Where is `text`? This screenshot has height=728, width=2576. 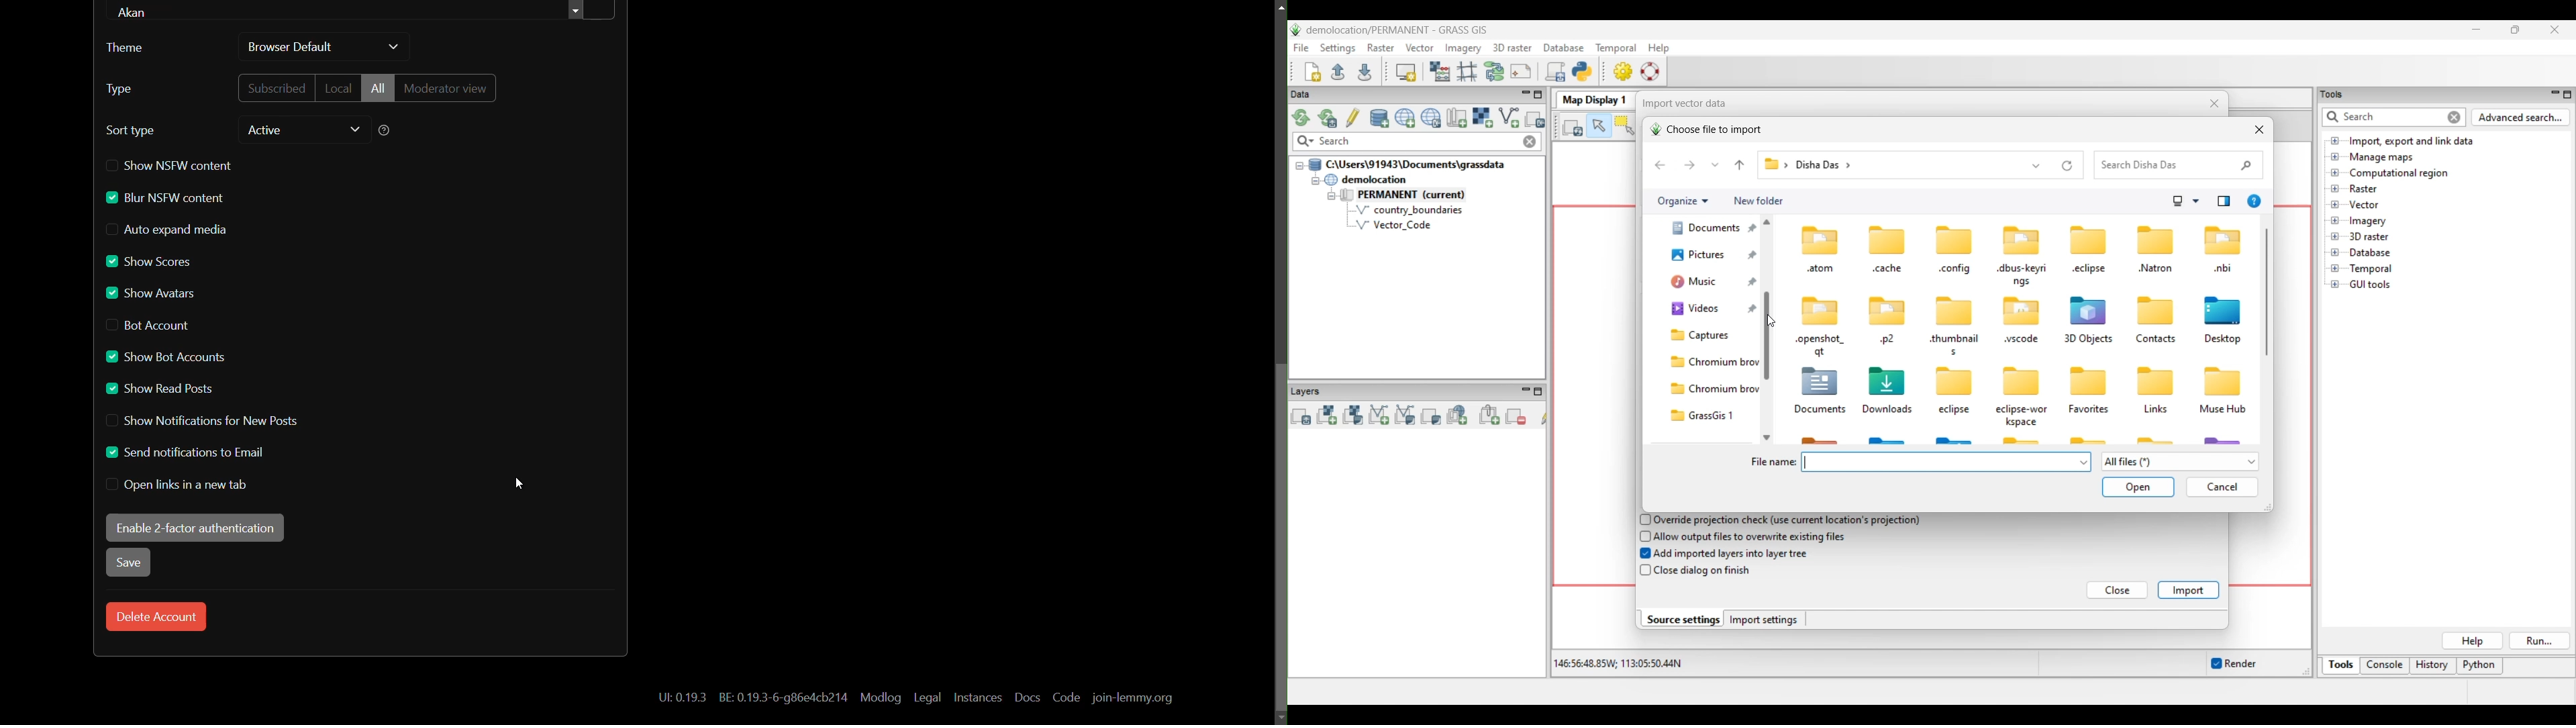 text is located at coordinates (784, 699).